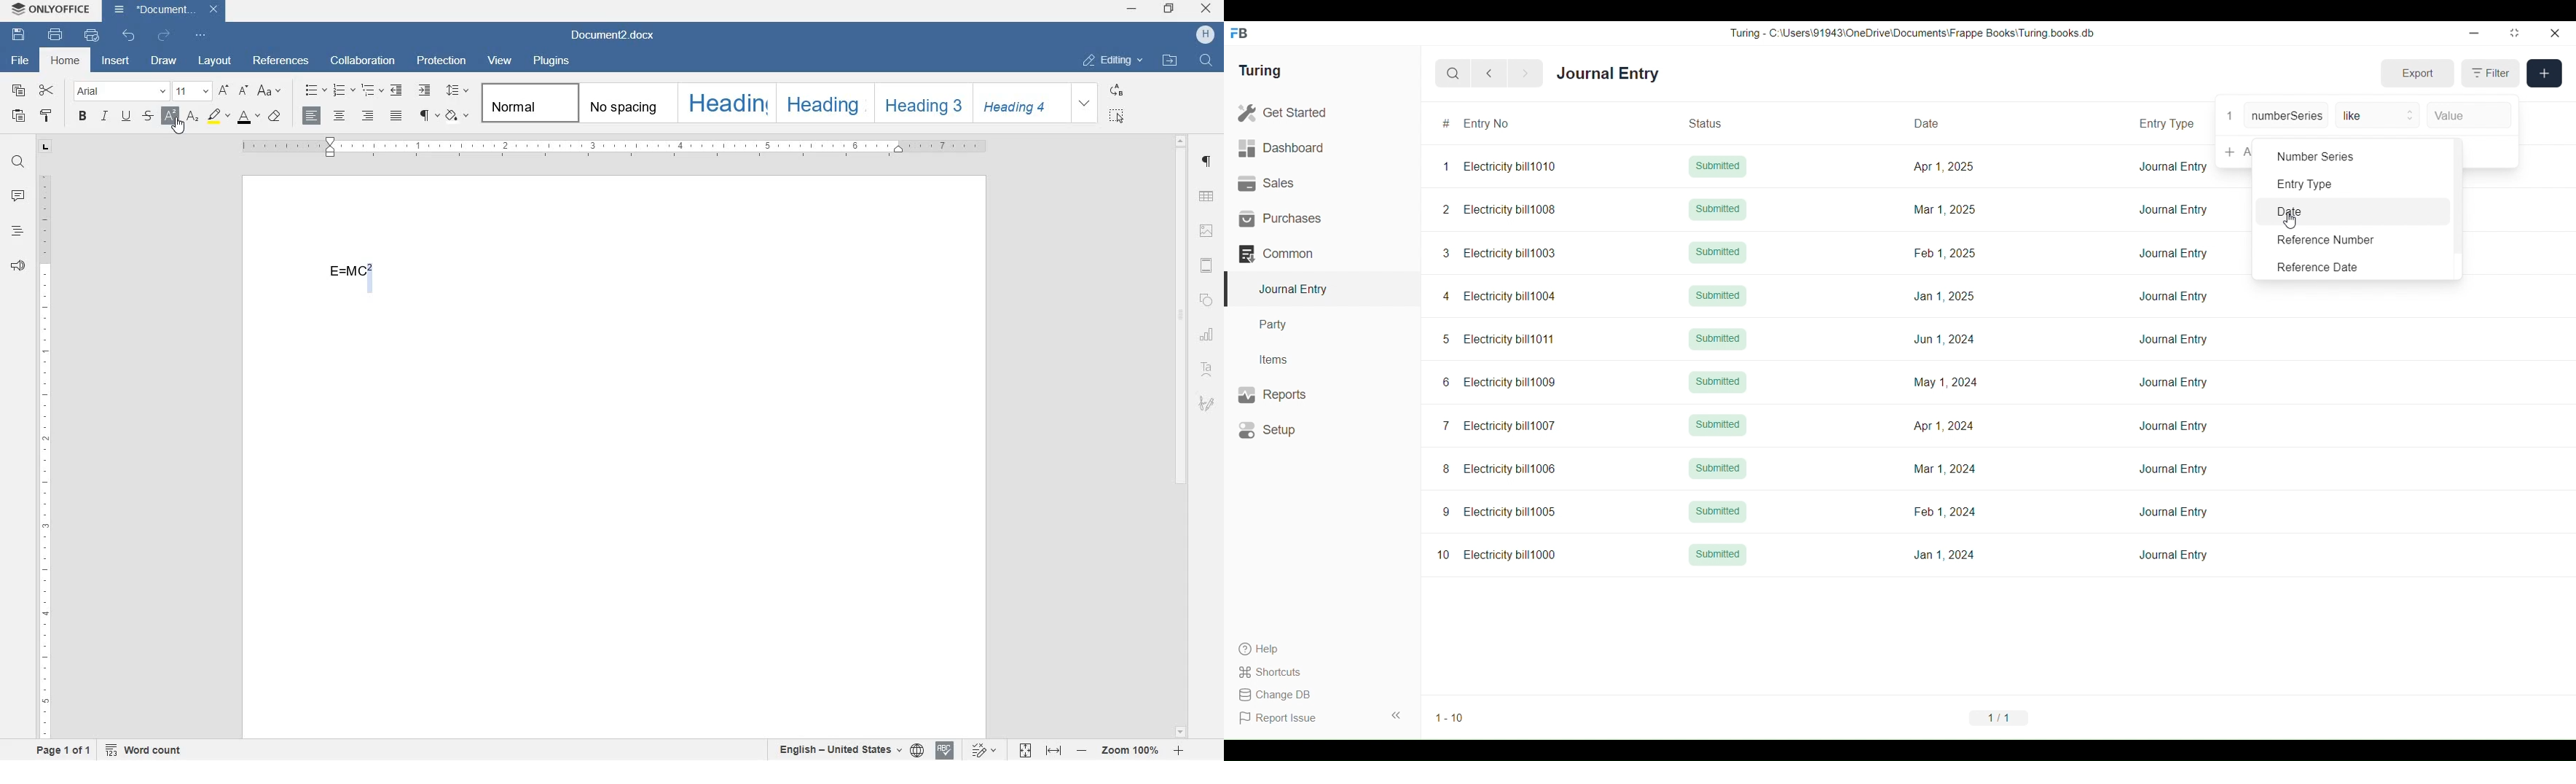  Describe the element at coordinates (1525, 74) in the screenshot. I see `Next` at that location.